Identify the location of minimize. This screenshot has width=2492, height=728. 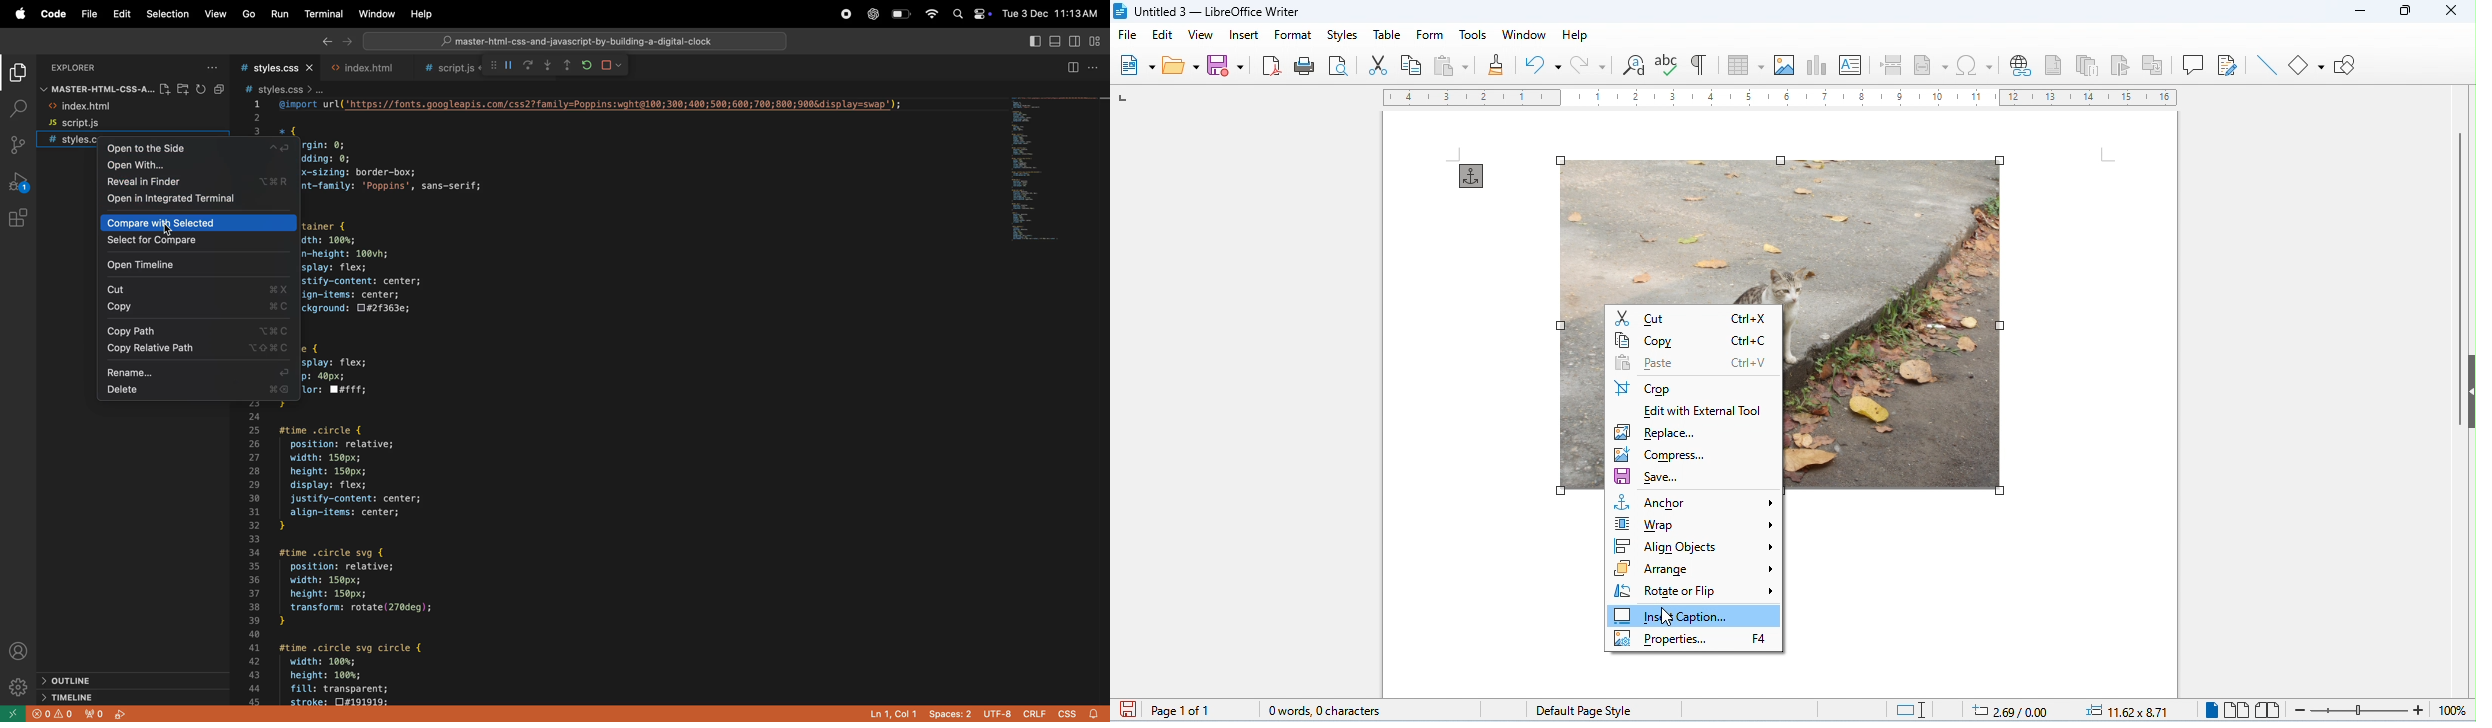
(2357, 14).